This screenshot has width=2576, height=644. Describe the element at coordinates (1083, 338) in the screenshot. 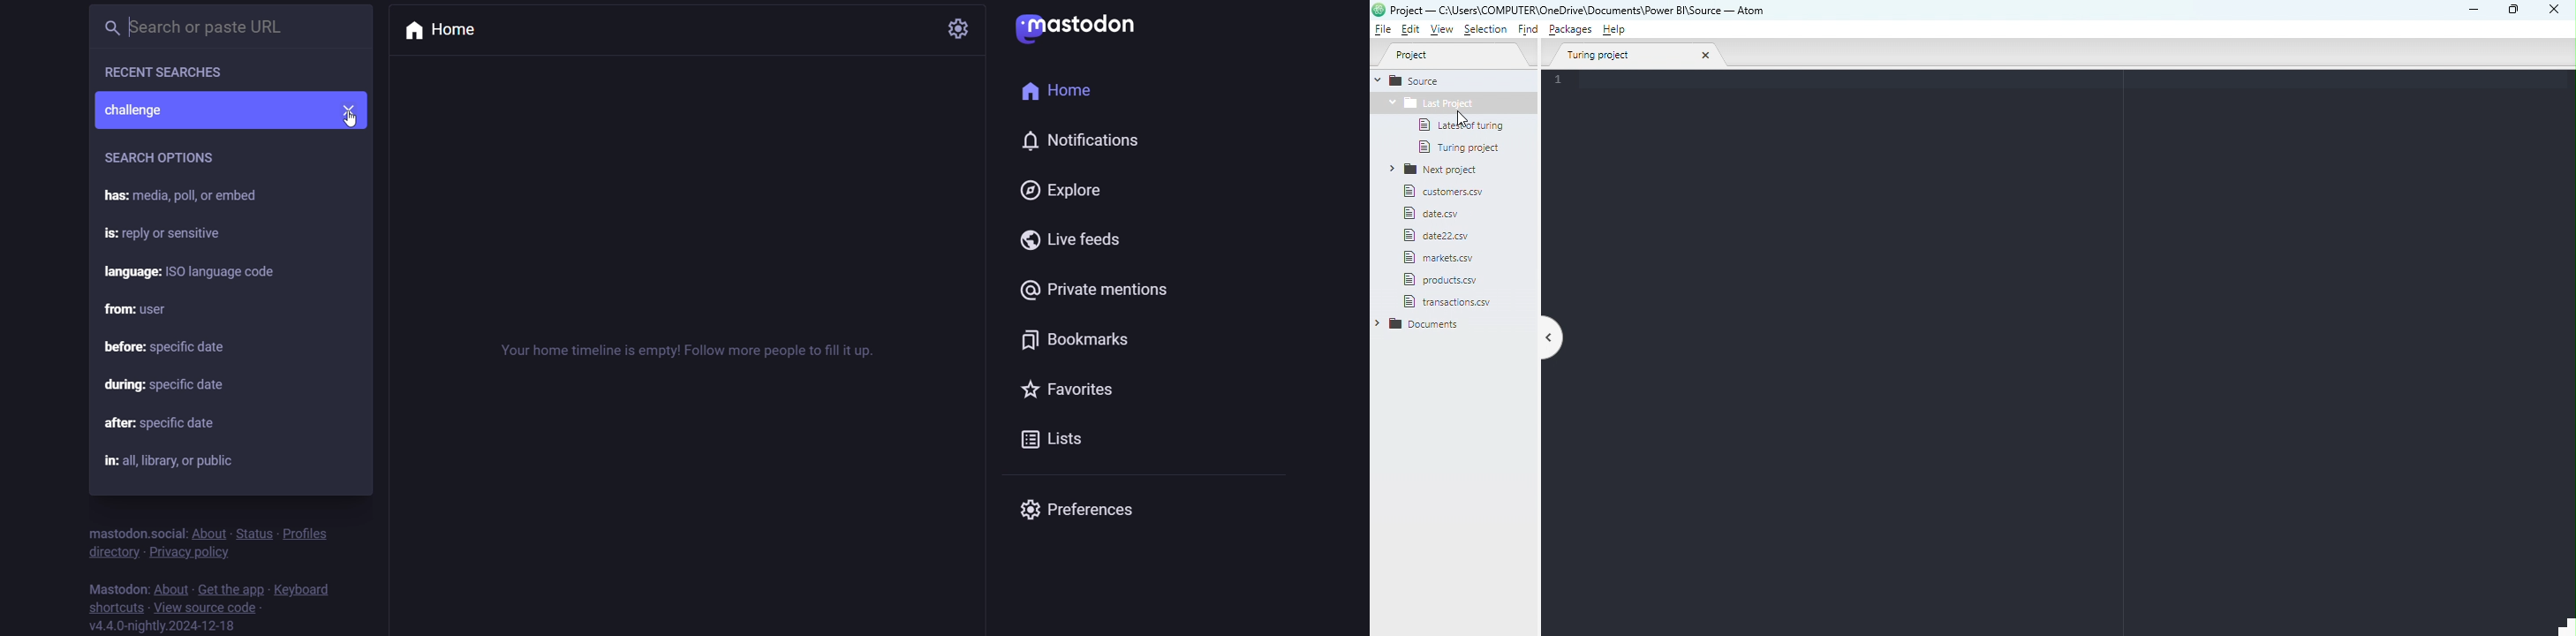

I see `bookmark` at that location.